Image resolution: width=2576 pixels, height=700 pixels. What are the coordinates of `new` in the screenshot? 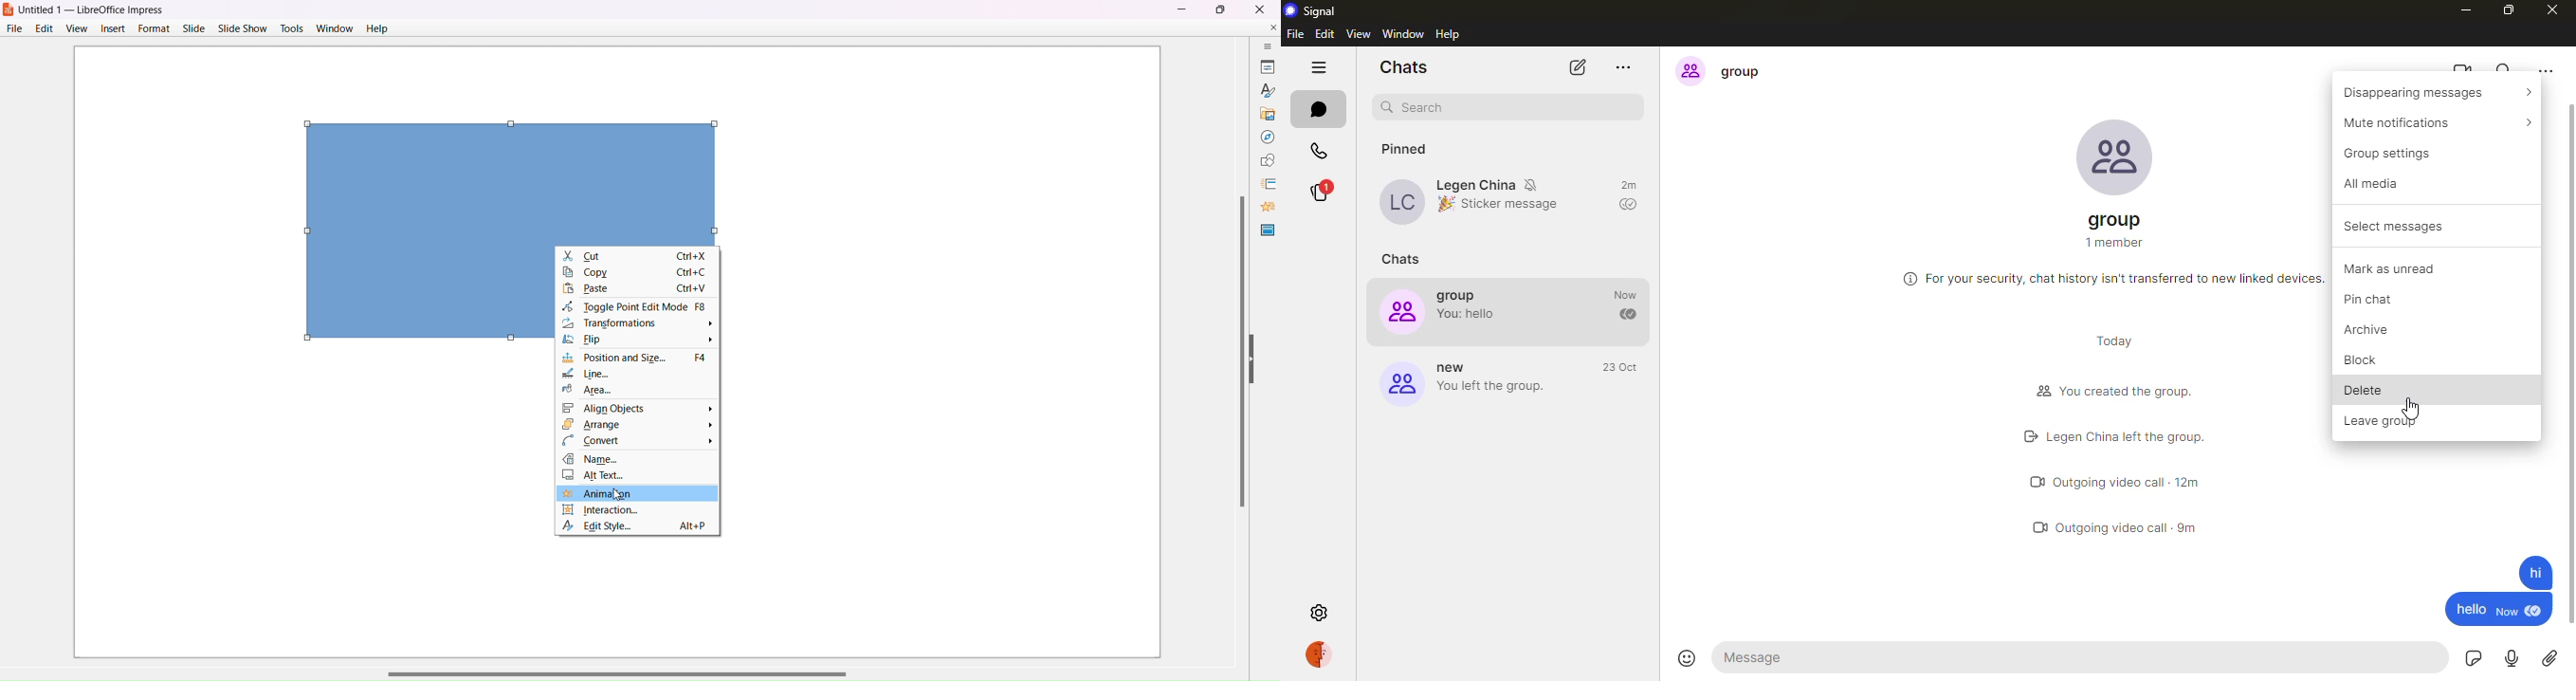 It's located at (1454, 367).